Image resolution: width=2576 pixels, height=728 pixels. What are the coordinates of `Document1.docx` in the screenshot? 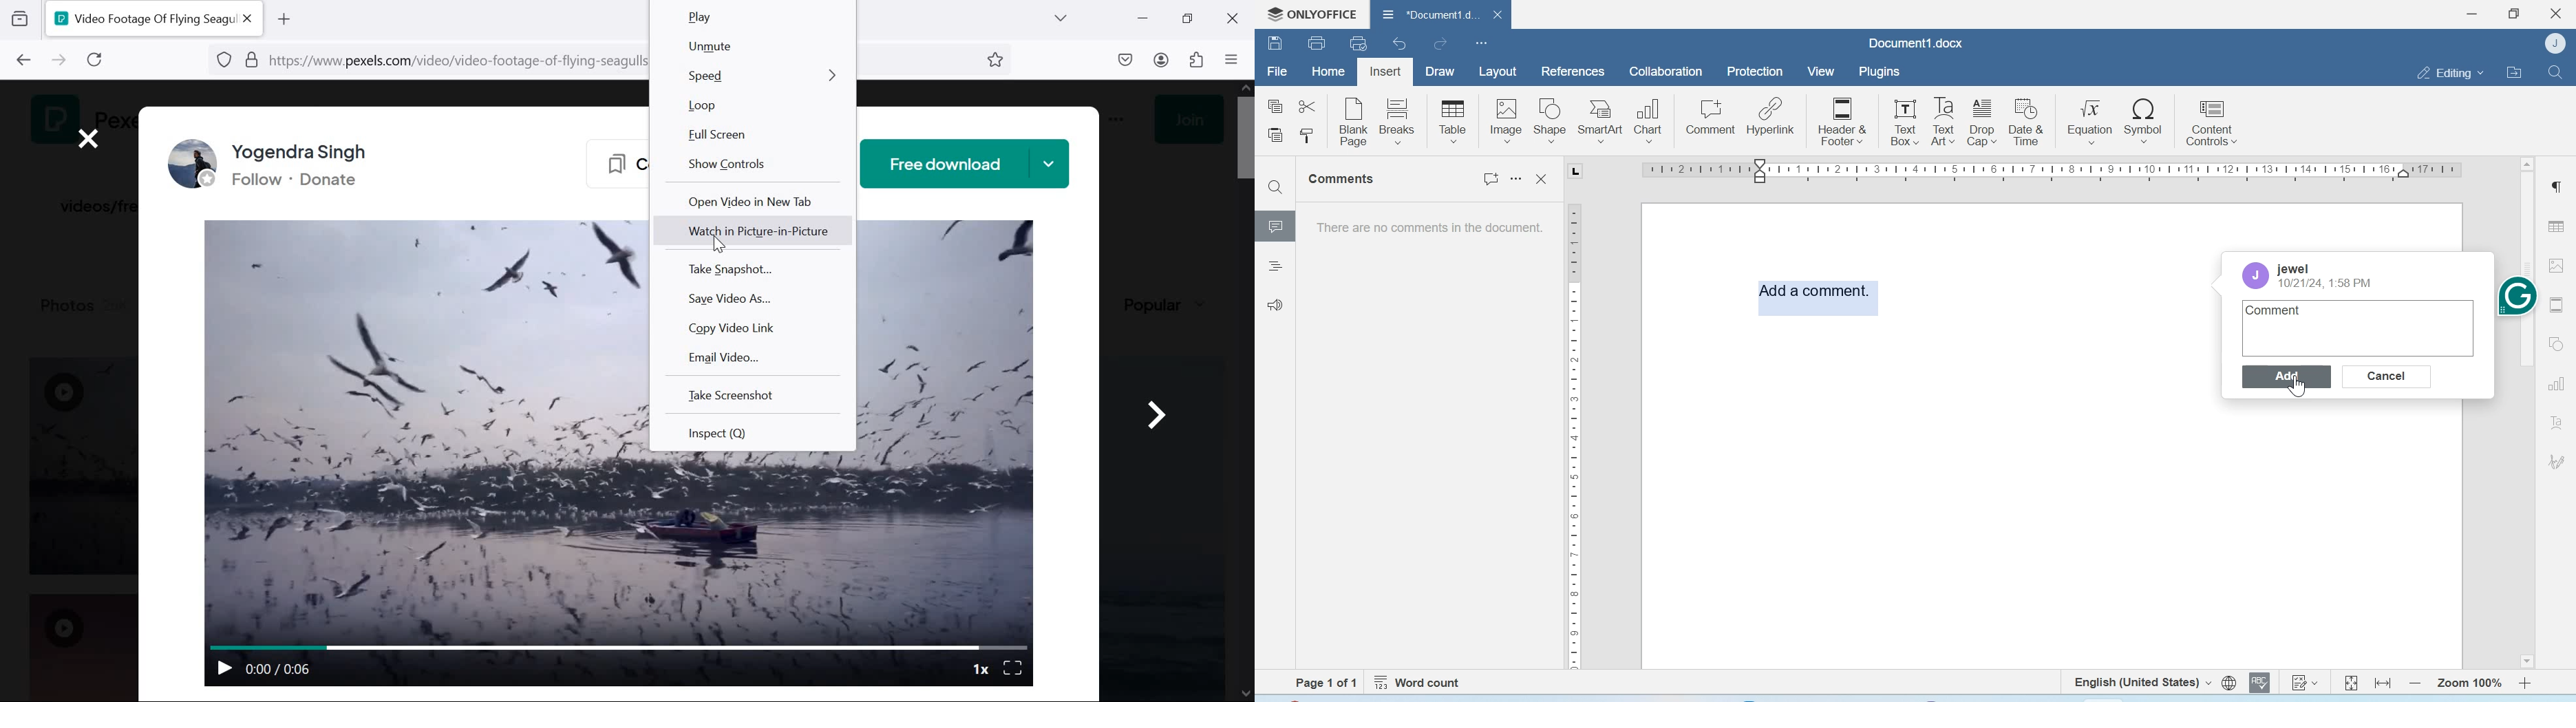 It's located at (1916, 43).